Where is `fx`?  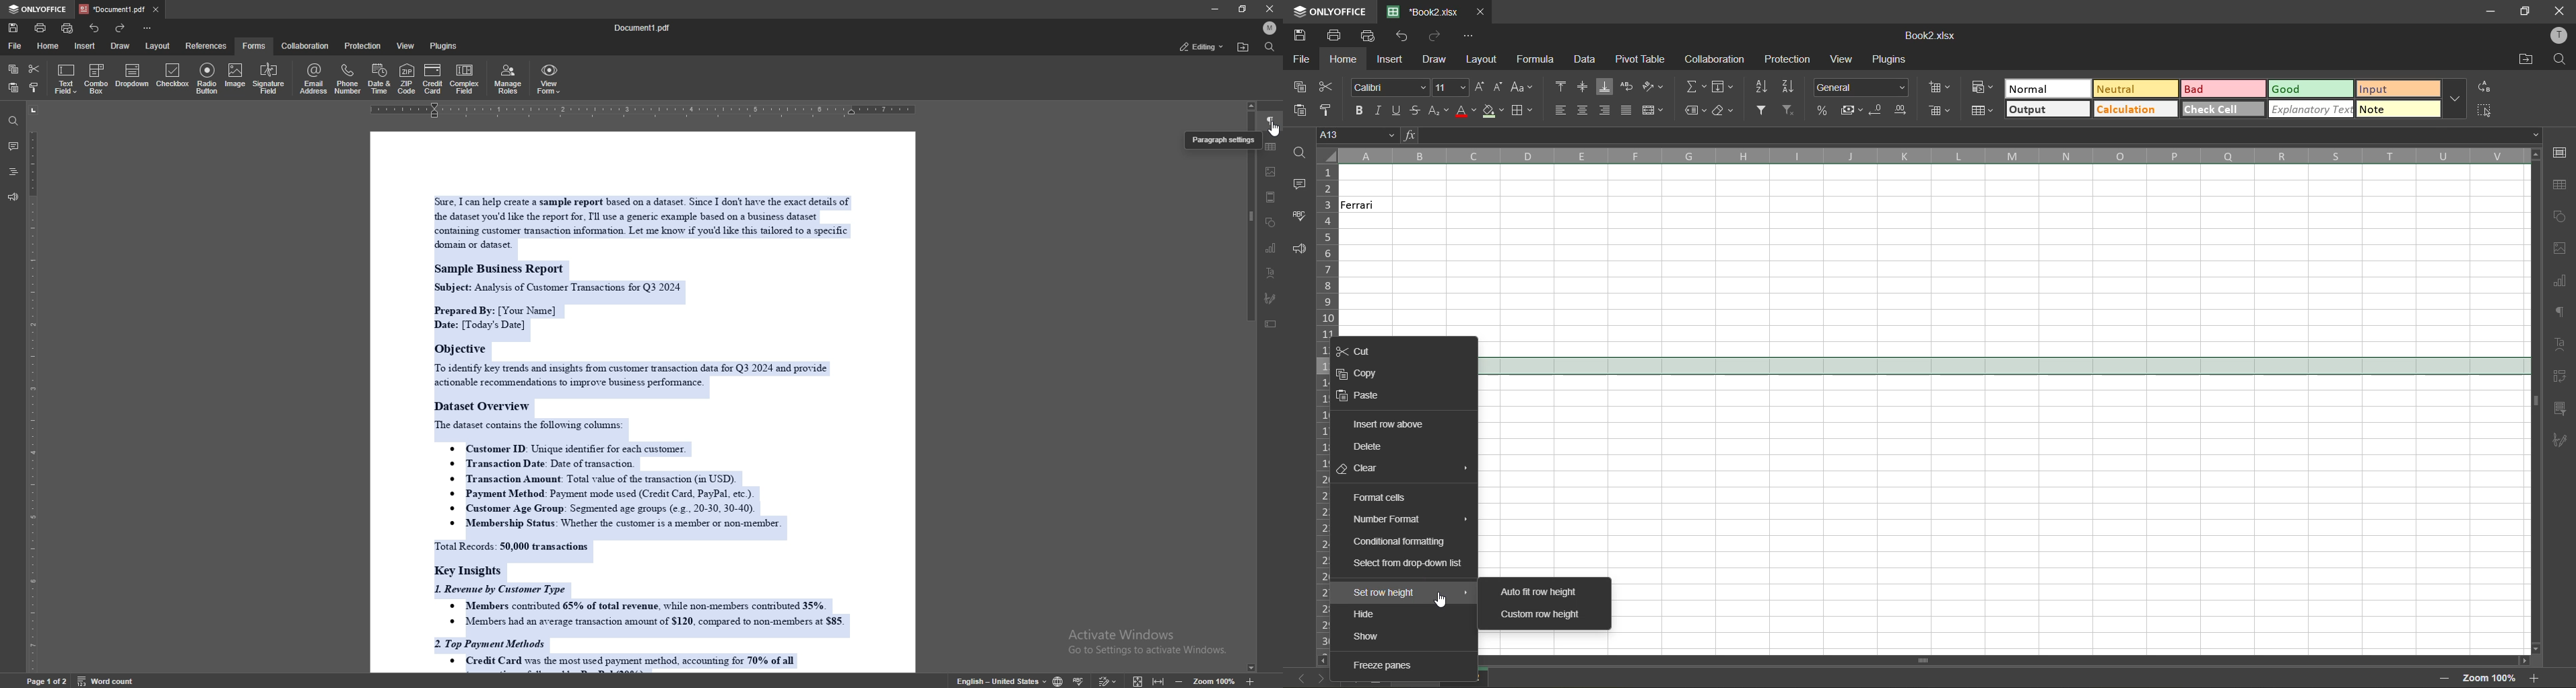
fx is located at coordinates (1412, 135).